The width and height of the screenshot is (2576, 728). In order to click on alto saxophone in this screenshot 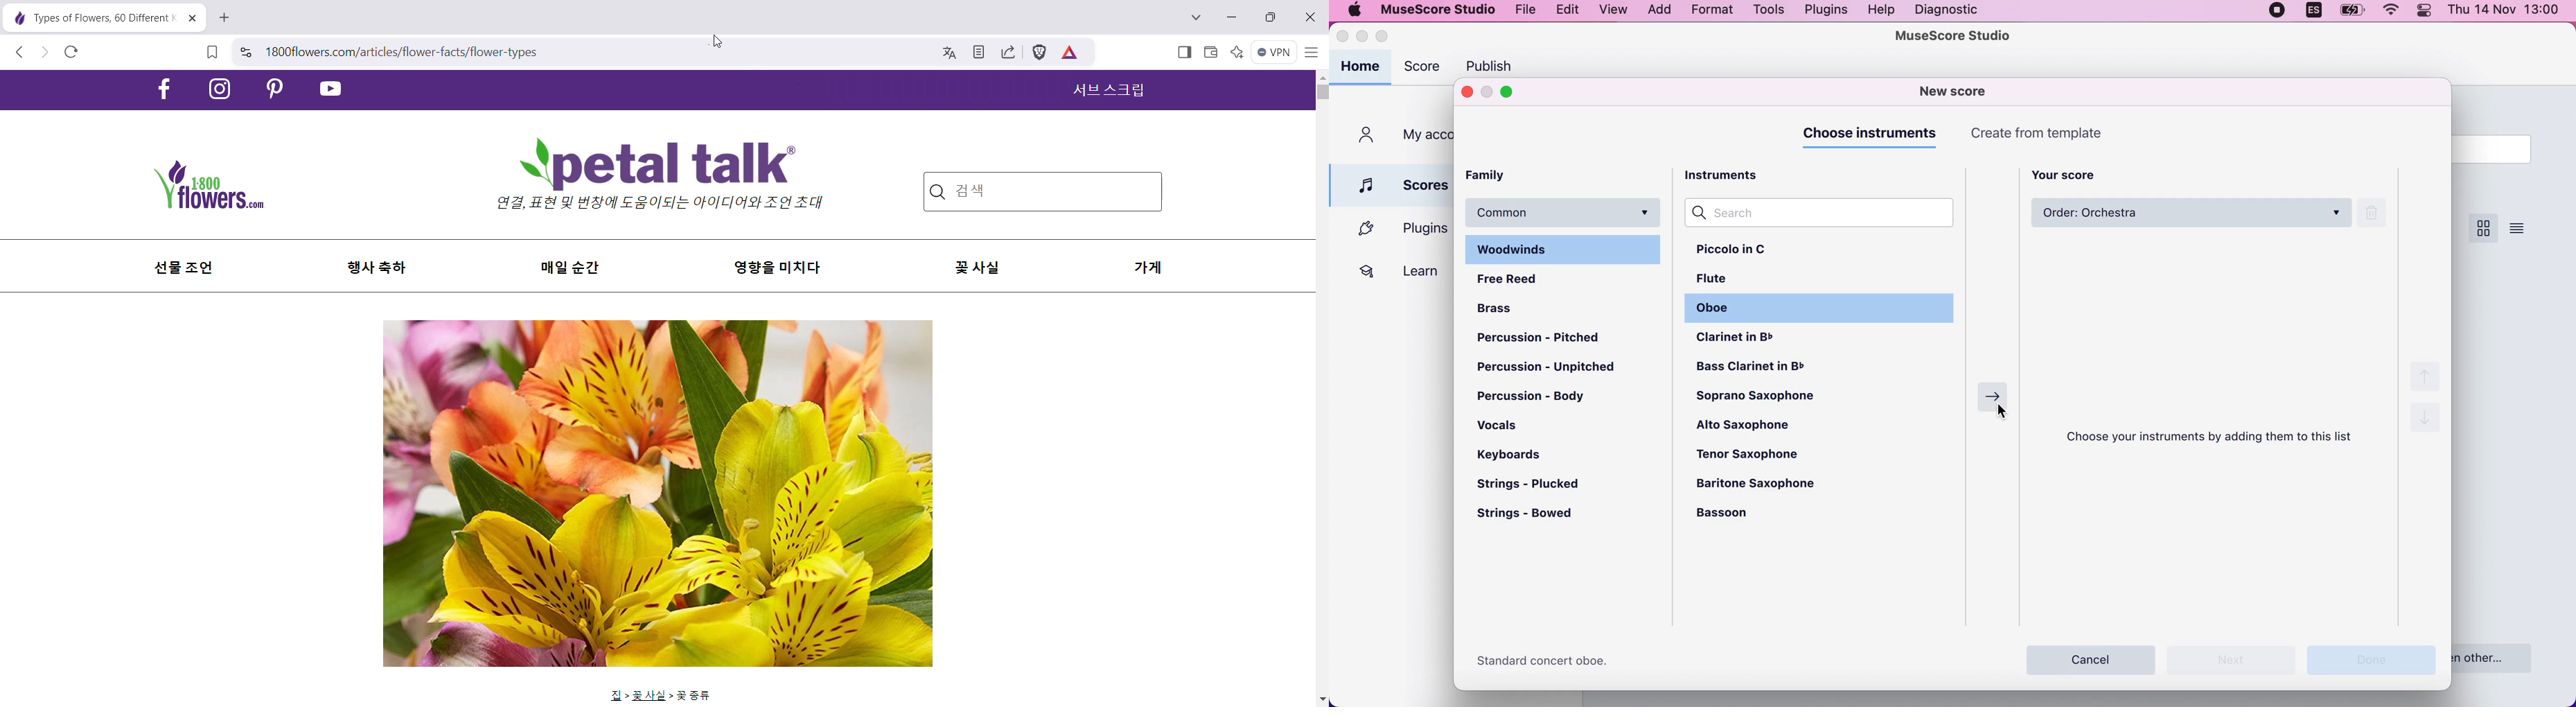, I will do `click(1753, 427)`.